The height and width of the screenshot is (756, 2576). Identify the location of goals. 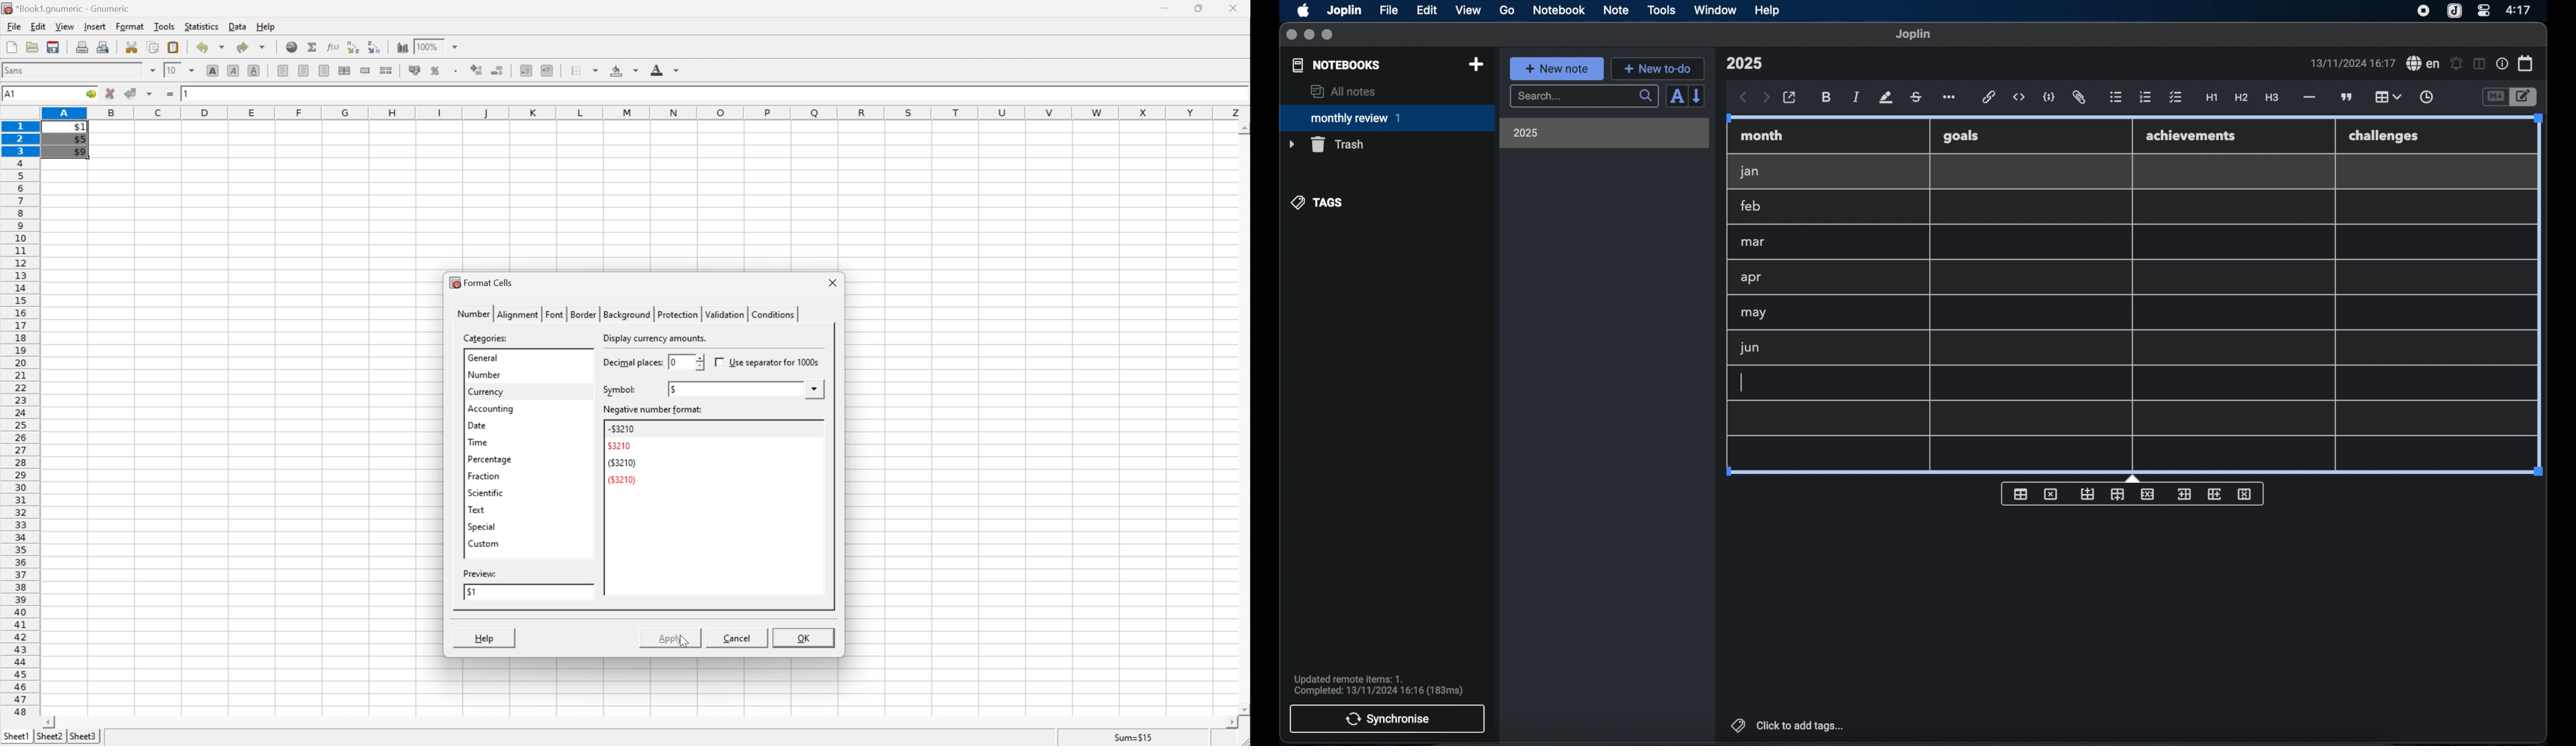
(1961, 135).